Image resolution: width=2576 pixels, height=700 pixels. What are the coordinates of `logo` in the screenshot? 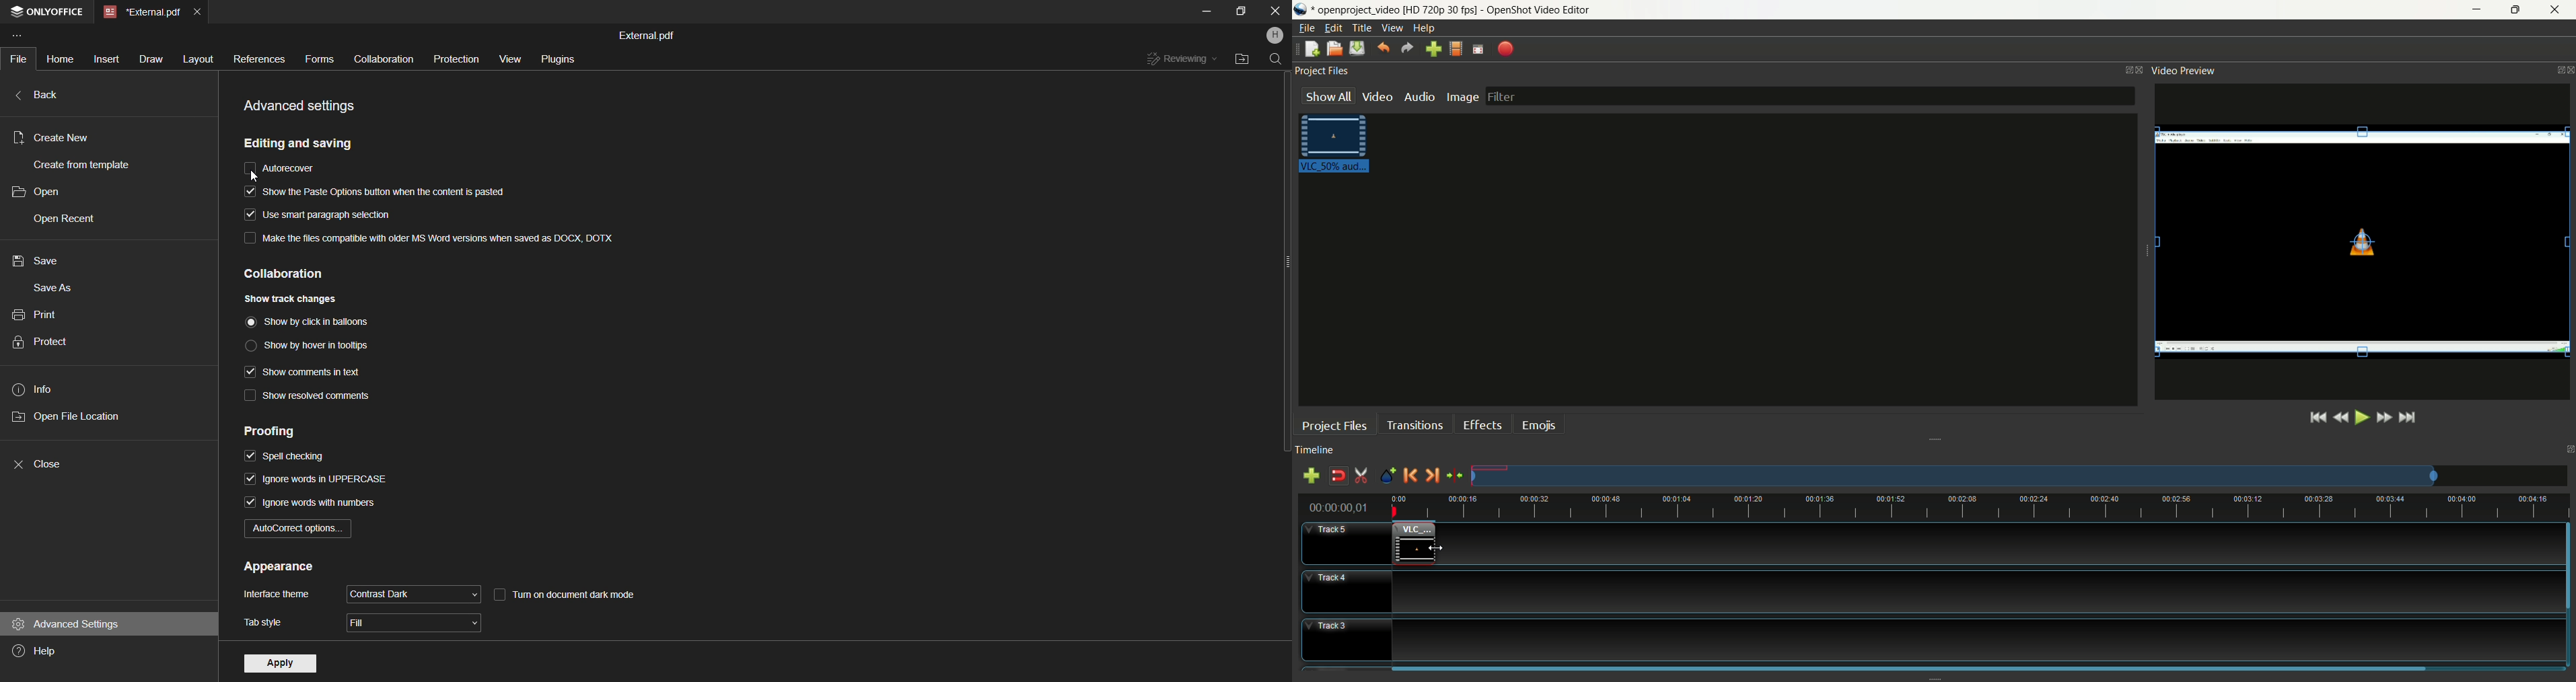 It's located at (1302, 9).